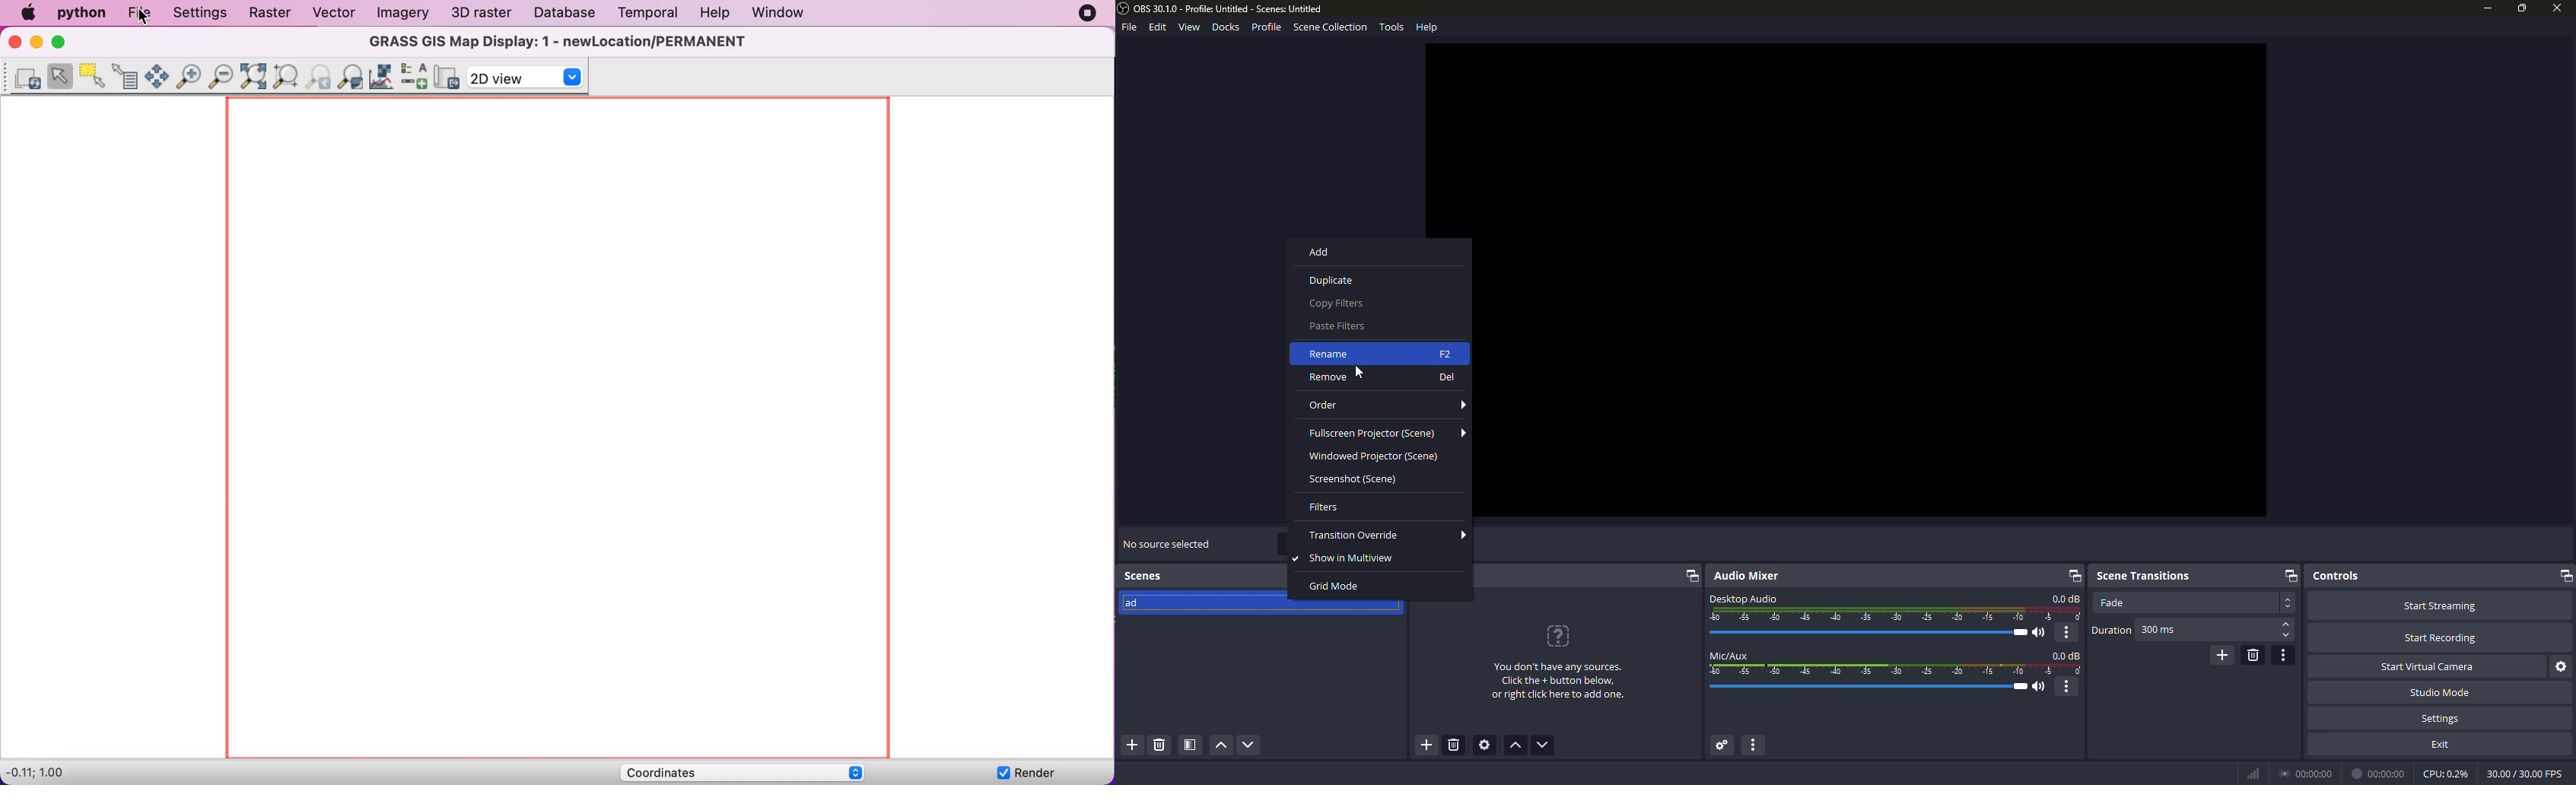  I want to click on audio mixer, so click(1751, 576).